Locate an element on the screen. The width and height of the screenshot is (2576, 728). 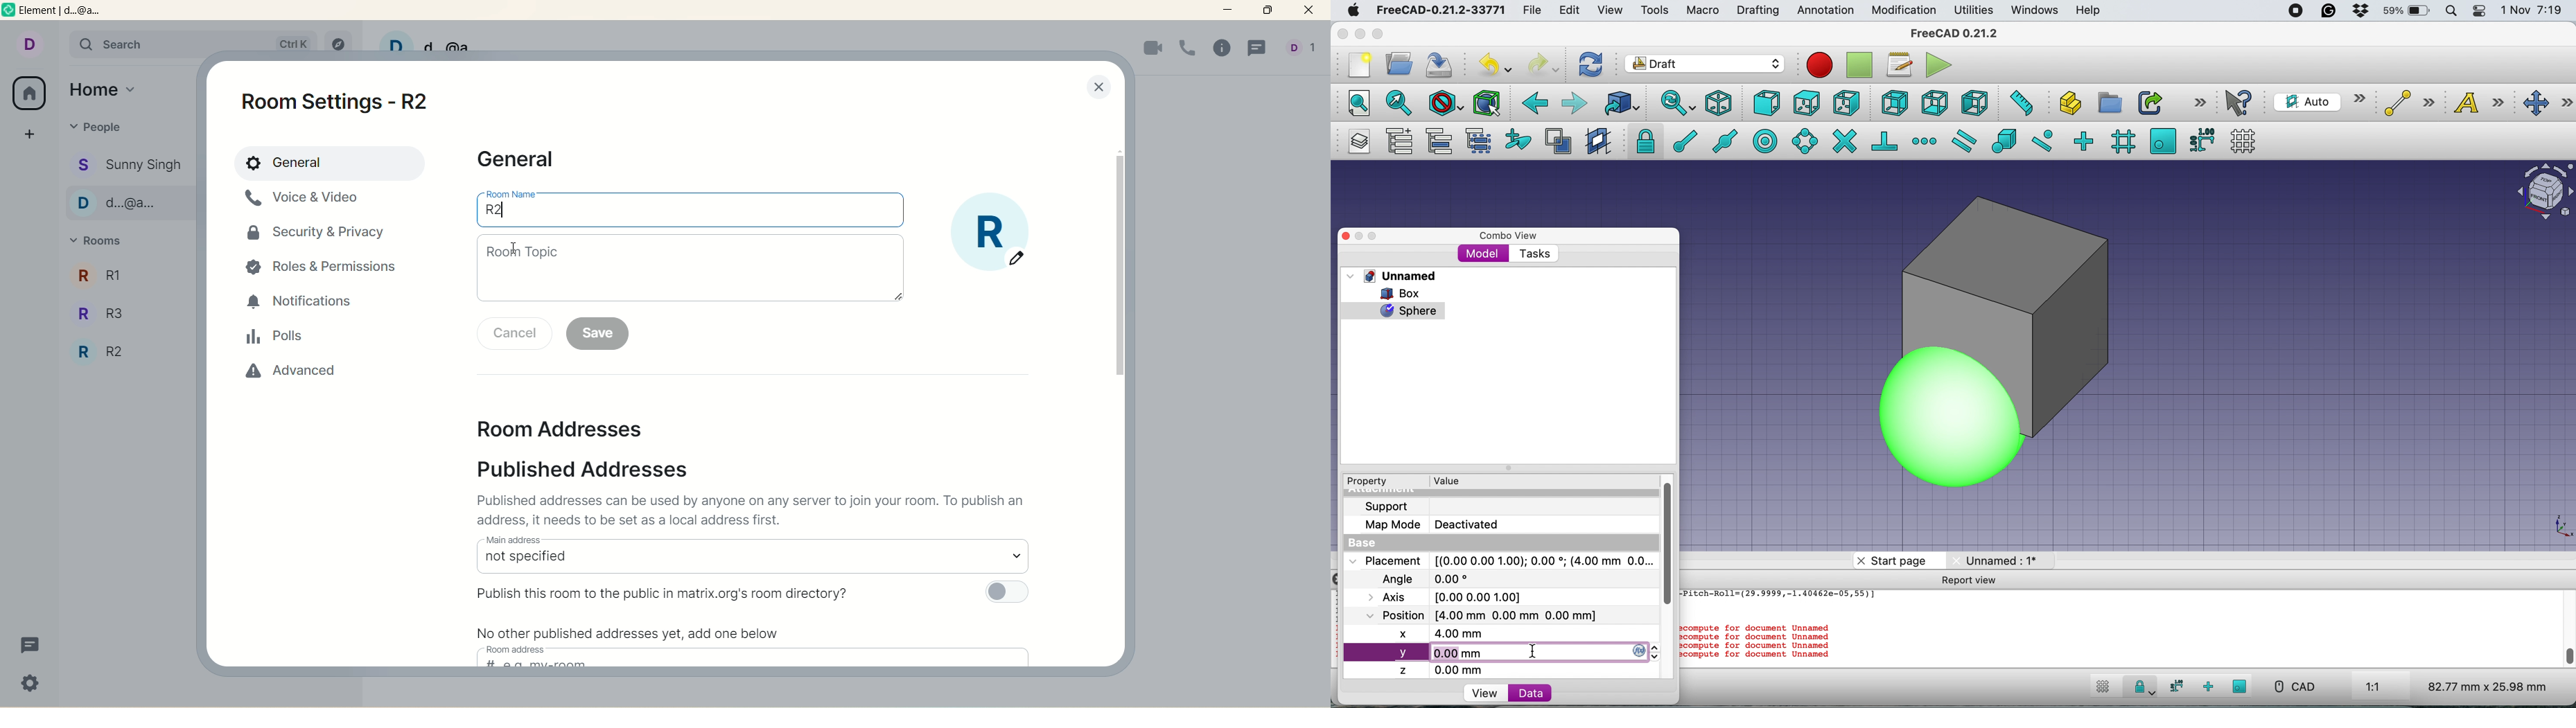
snap dimensions is located at coordinates (2174, 686).